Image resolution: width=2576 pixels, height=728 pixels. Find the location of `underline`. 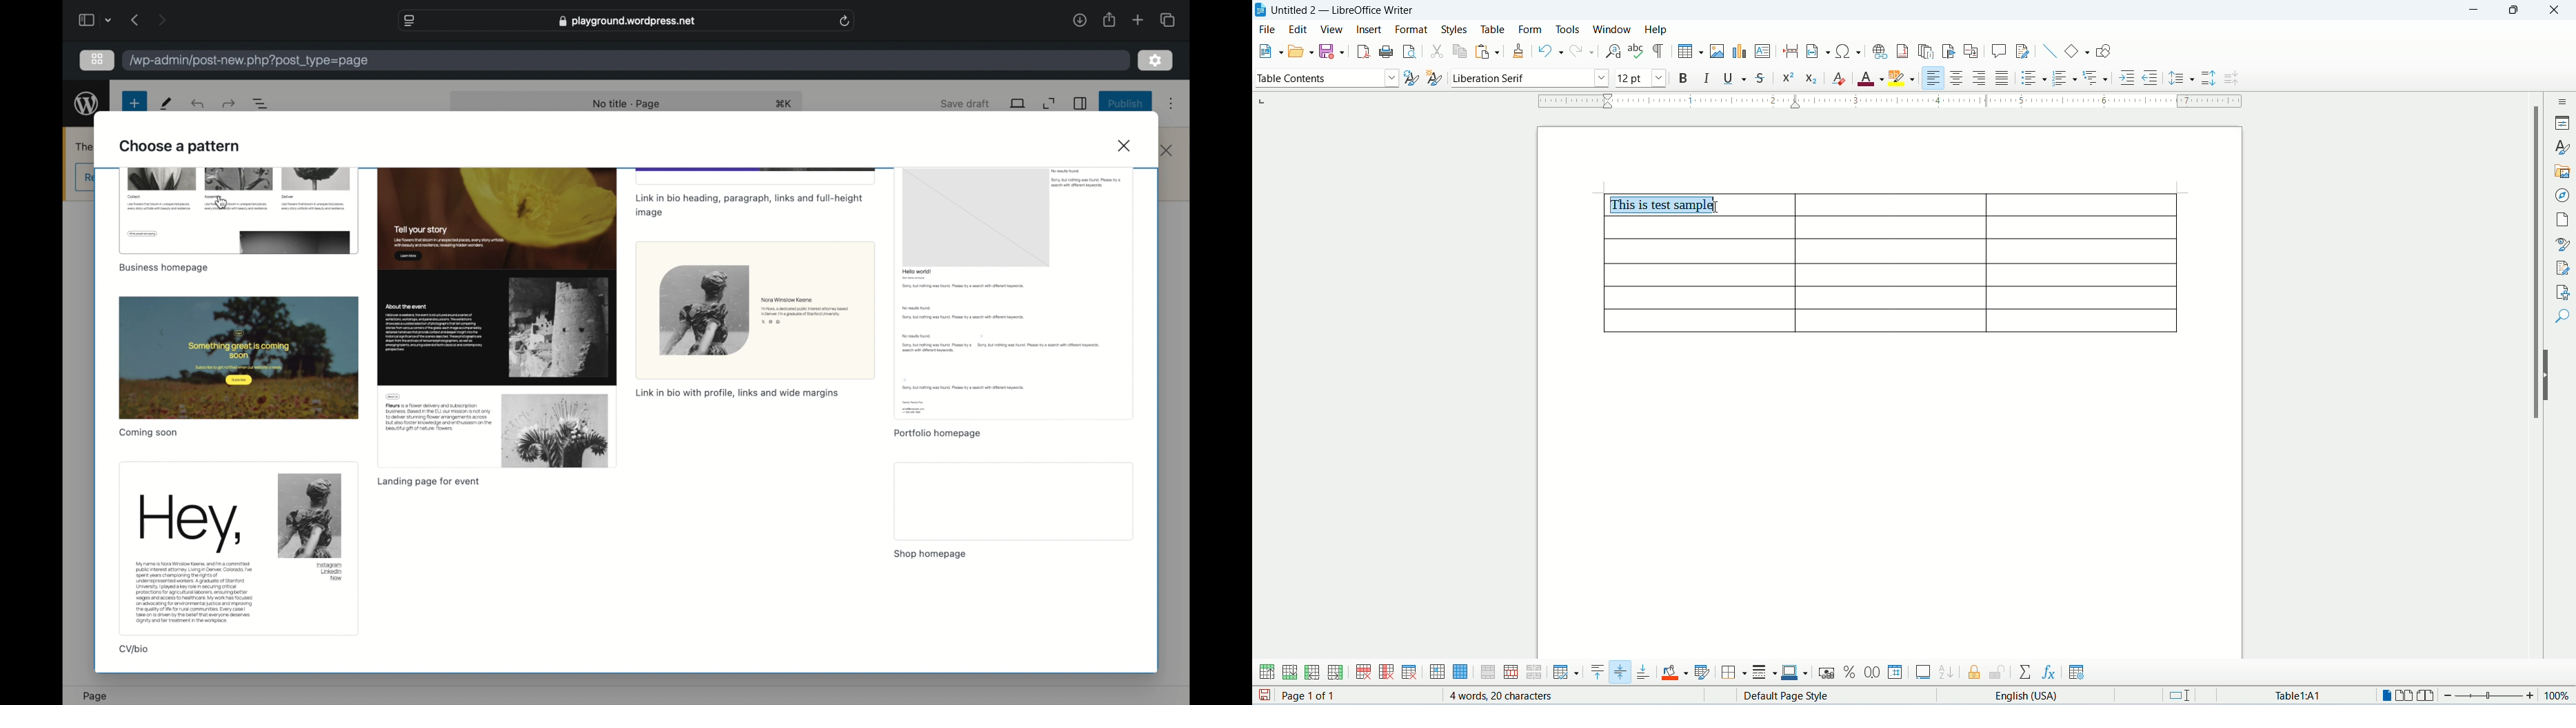

underline is located at coordinates (1735, 79).